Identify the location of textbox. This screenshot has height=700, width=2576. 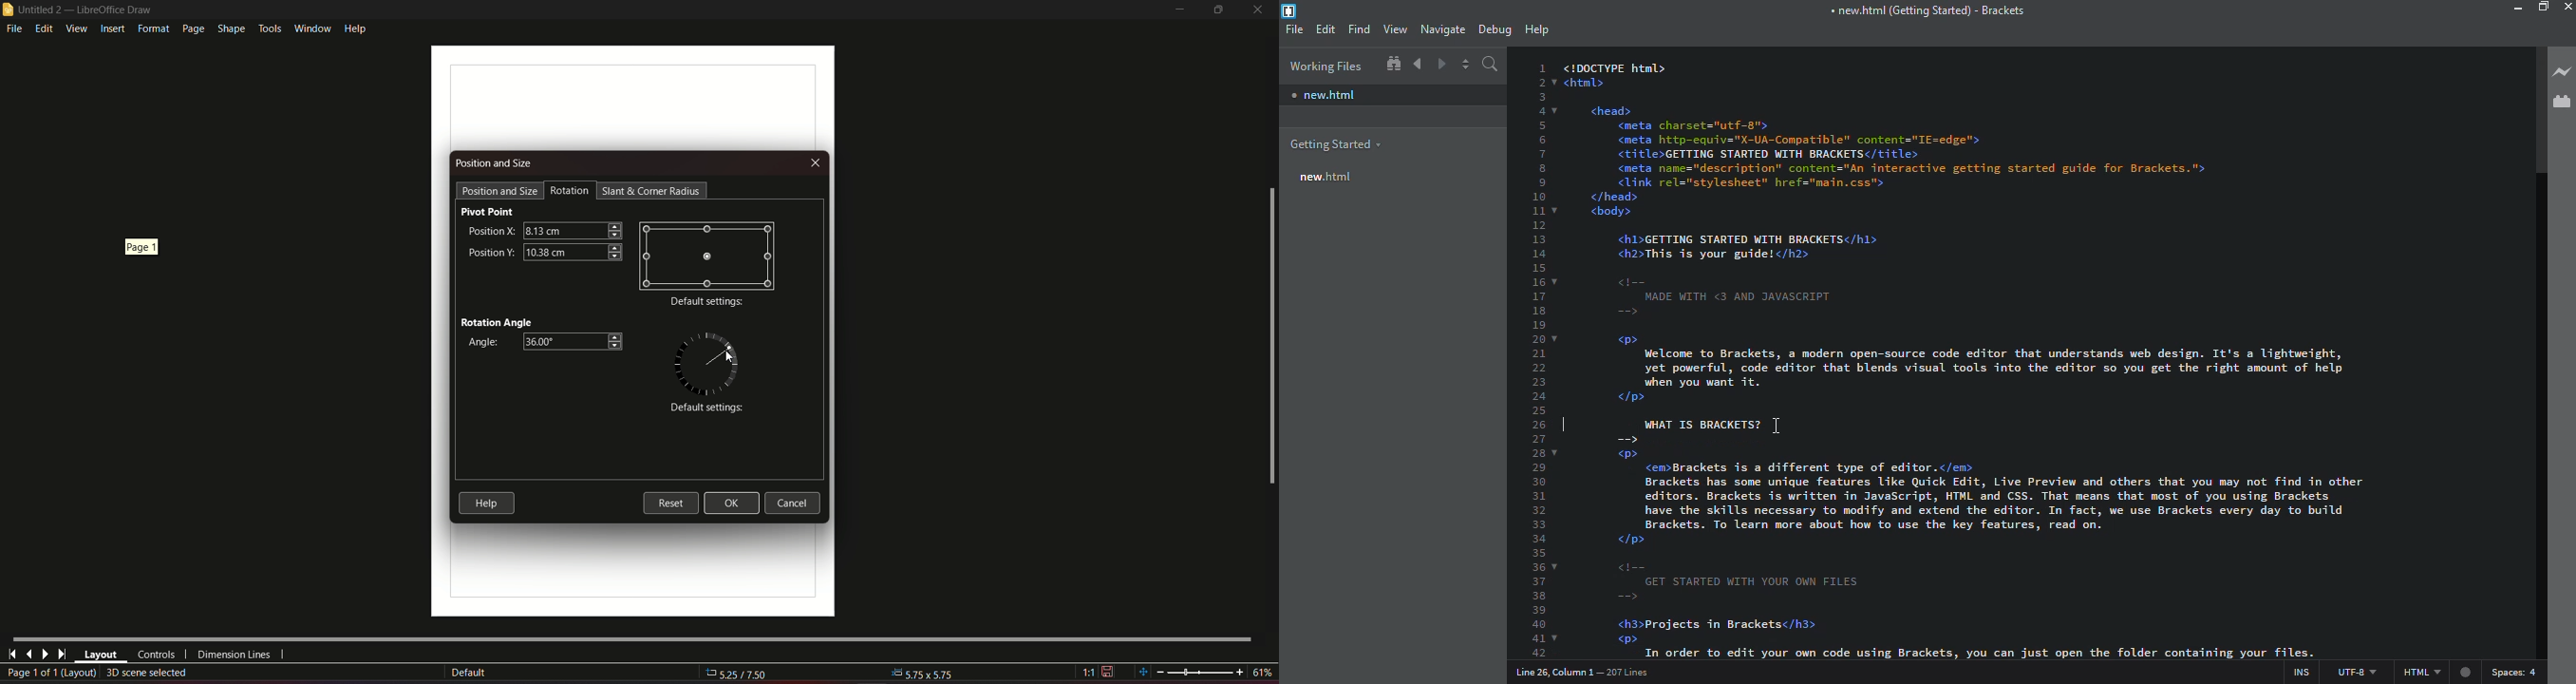
(572, 229).